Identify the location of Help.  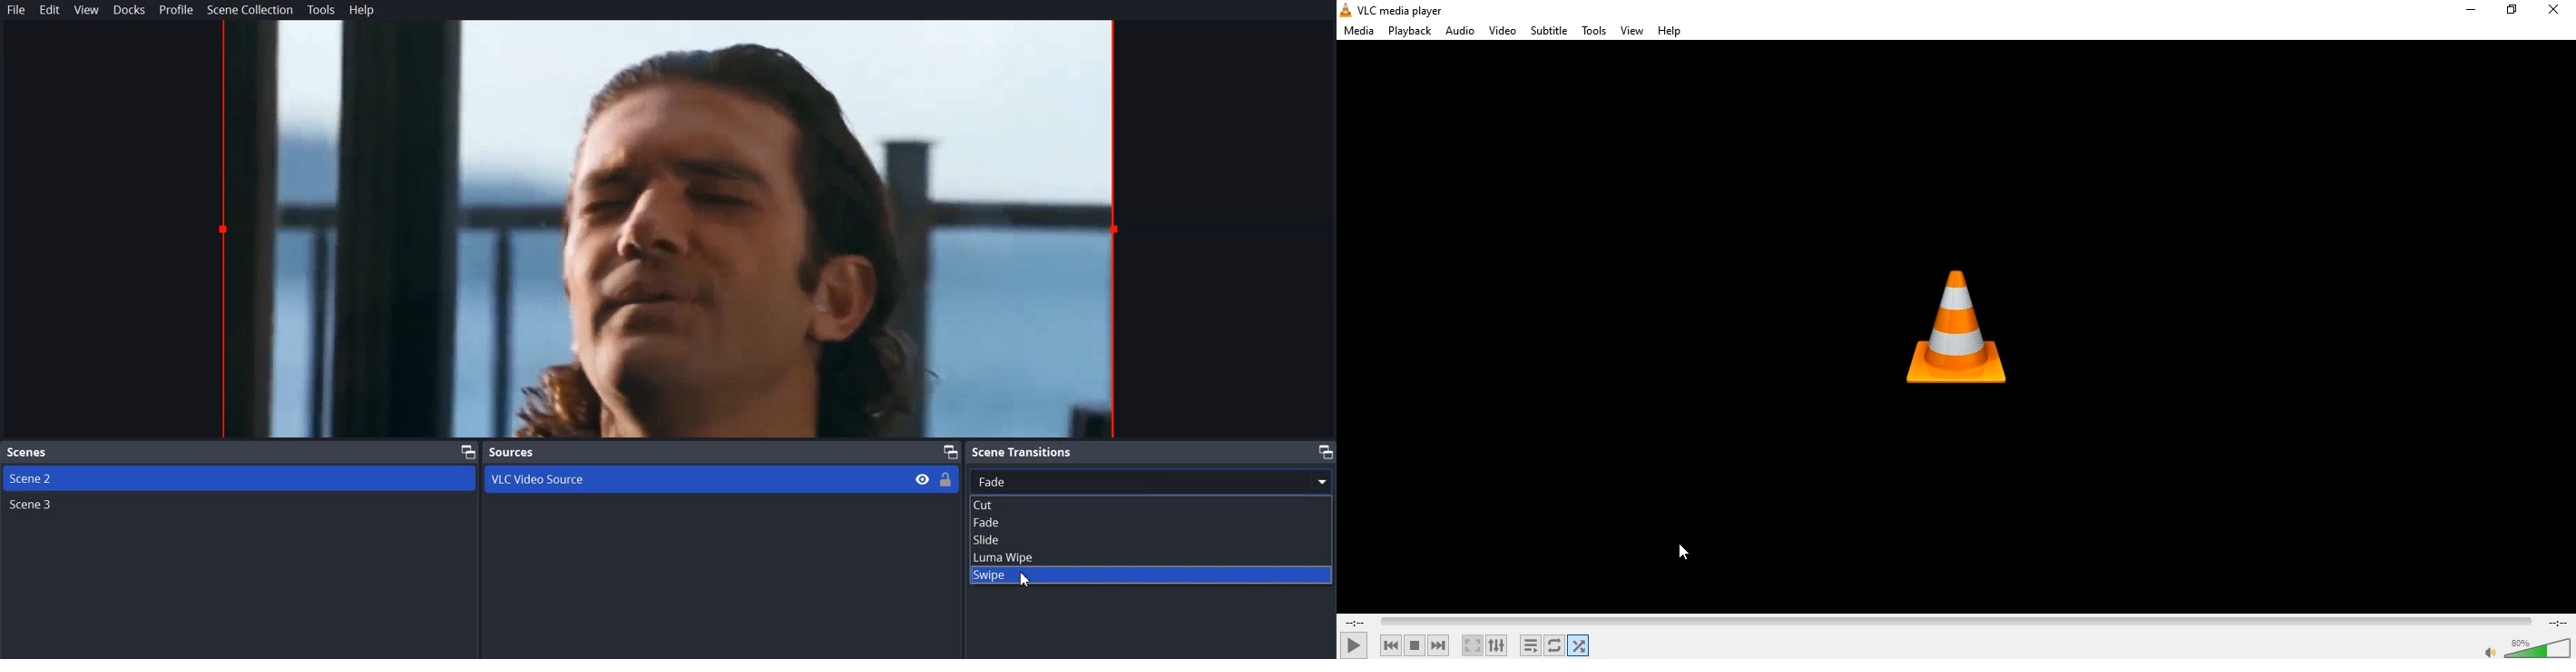
(358, 10).